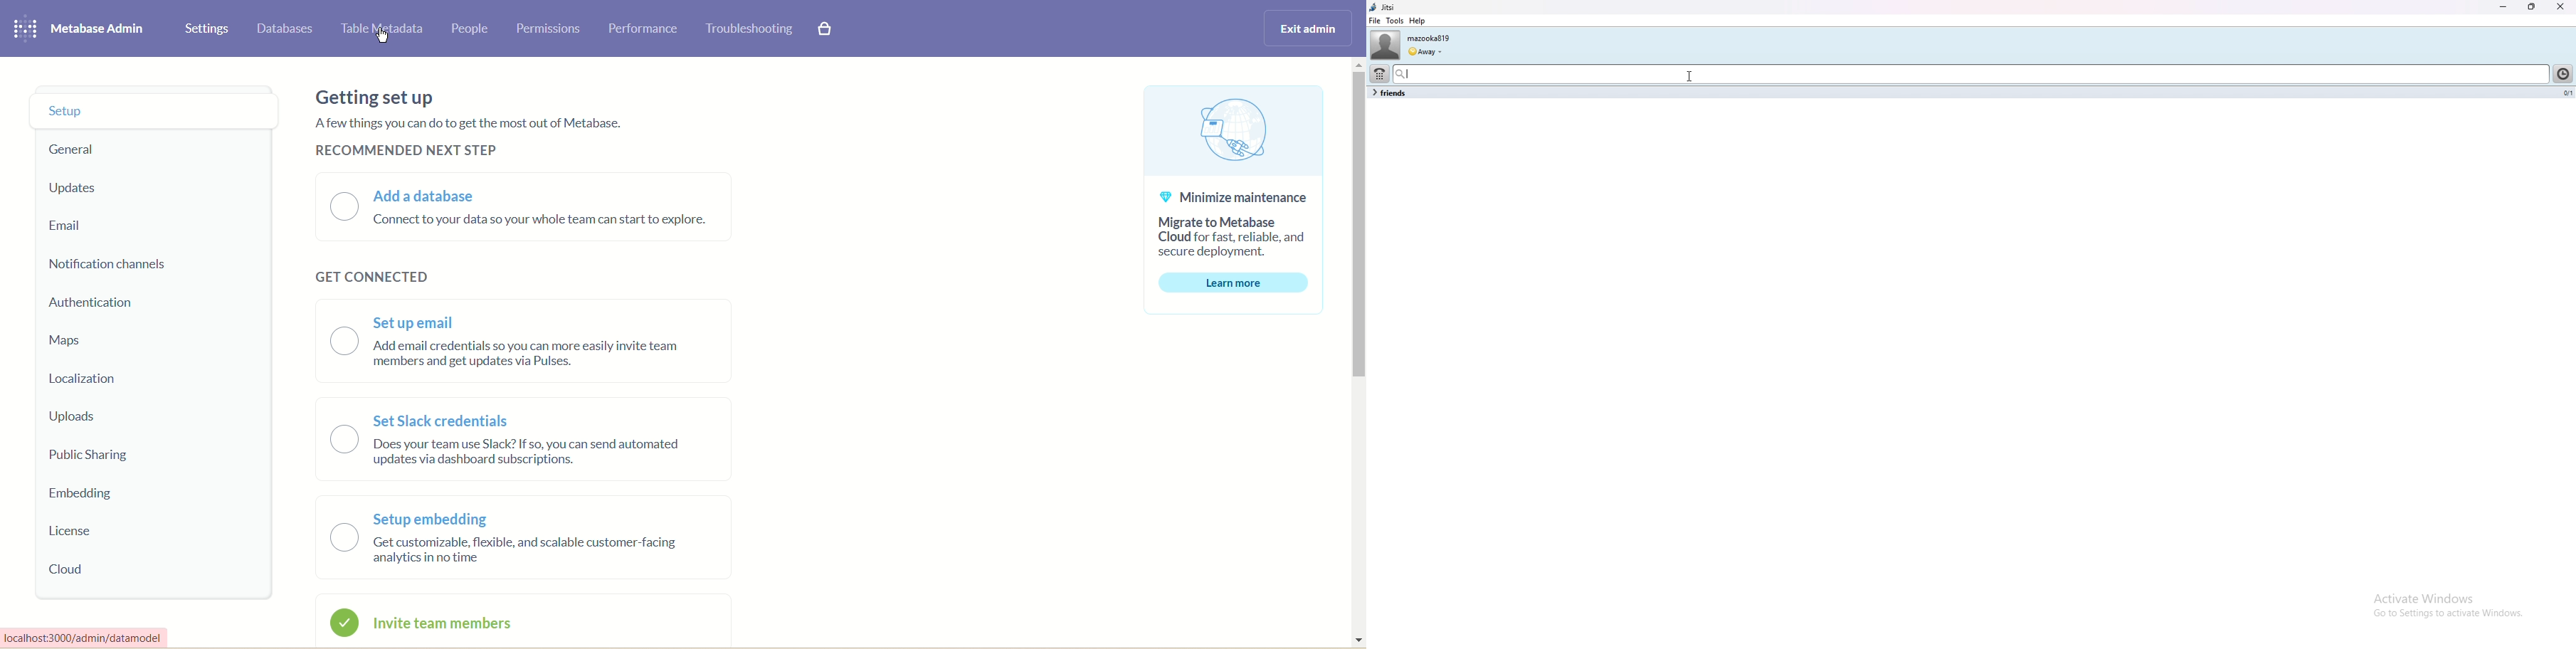  Describe the element at coordinates (100, 28) in the screenshot. I see `metabase admin` at that location.